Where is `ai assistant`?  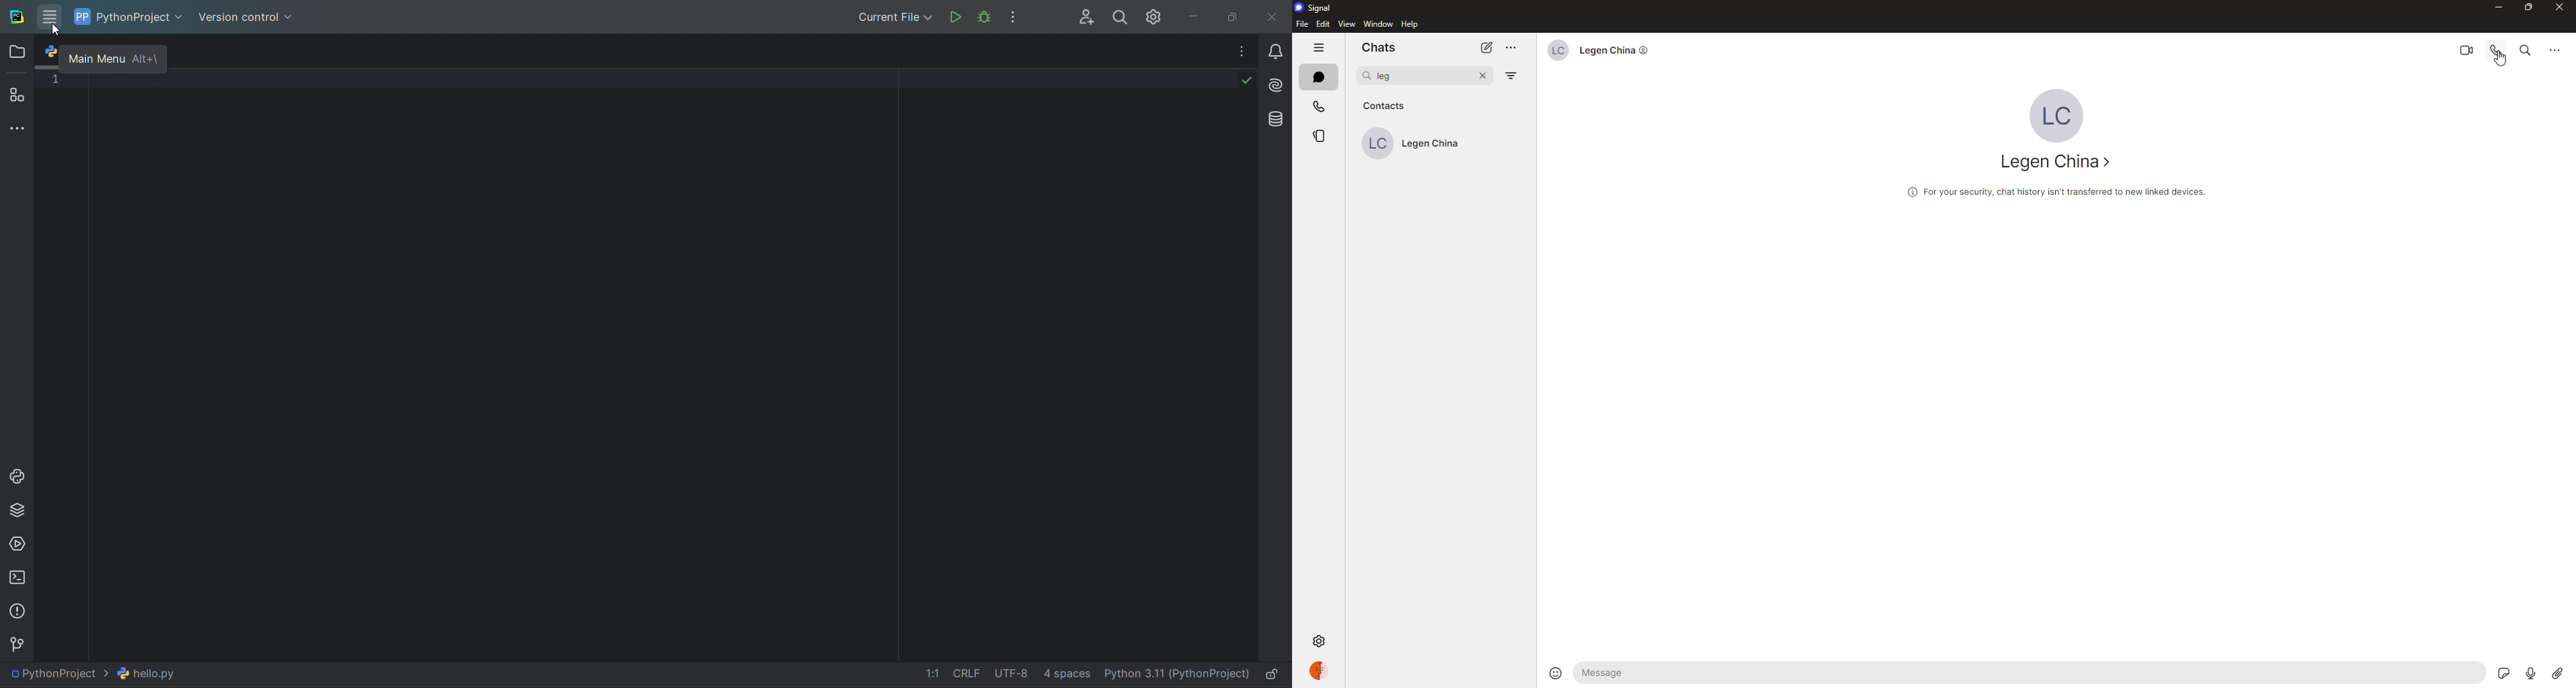
ai assistant is located at coordinates (1273, 81).